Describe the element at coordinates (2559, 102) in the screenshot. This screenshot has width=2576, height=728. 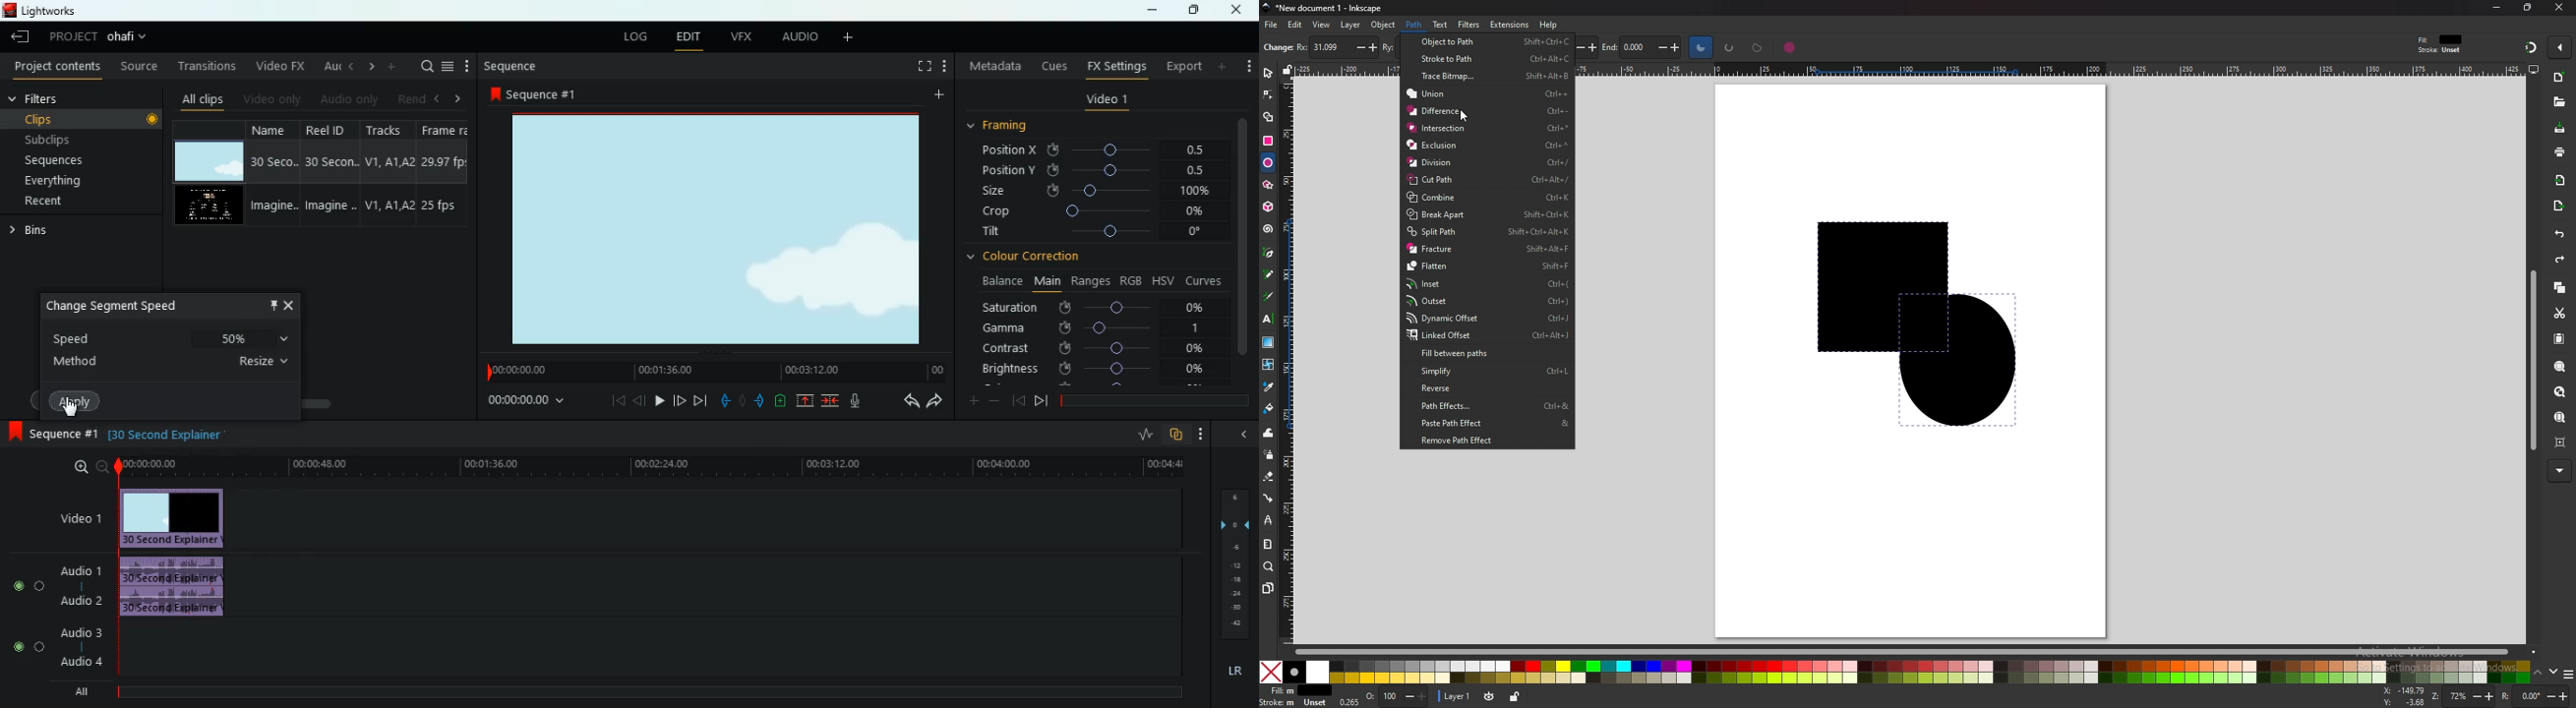
I see `open` at that location.